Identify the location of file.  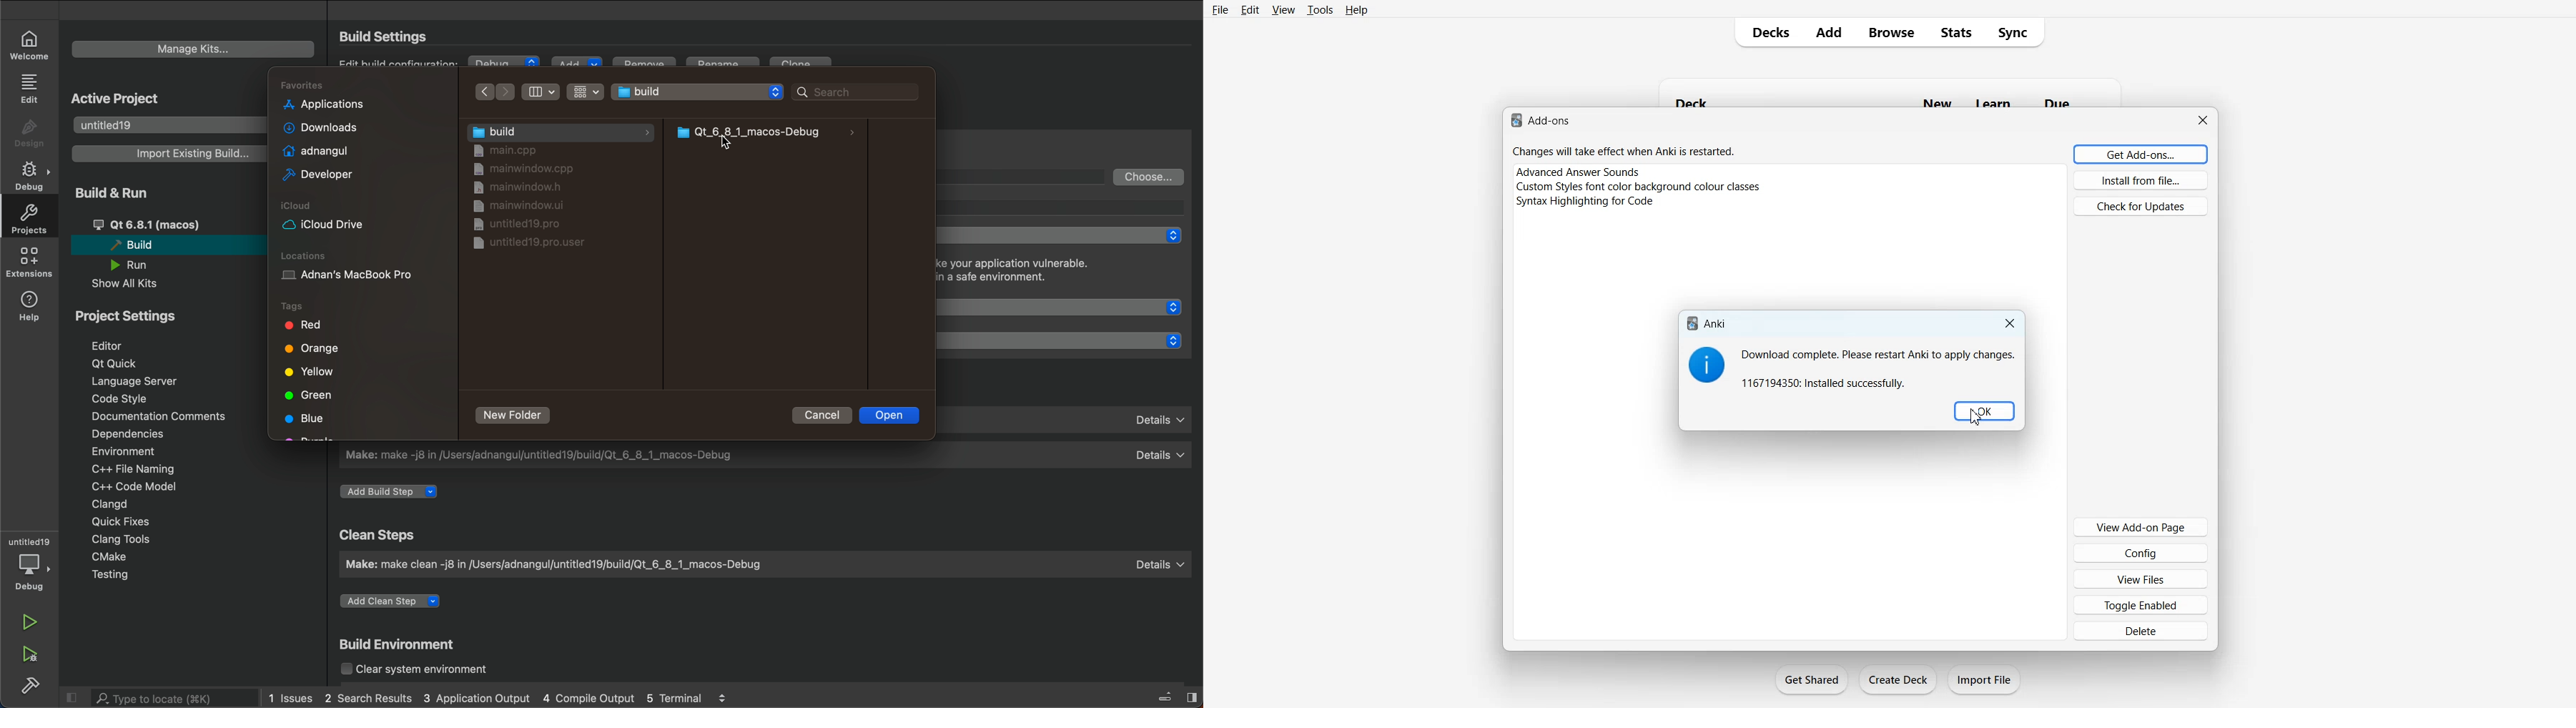
(525, 246).